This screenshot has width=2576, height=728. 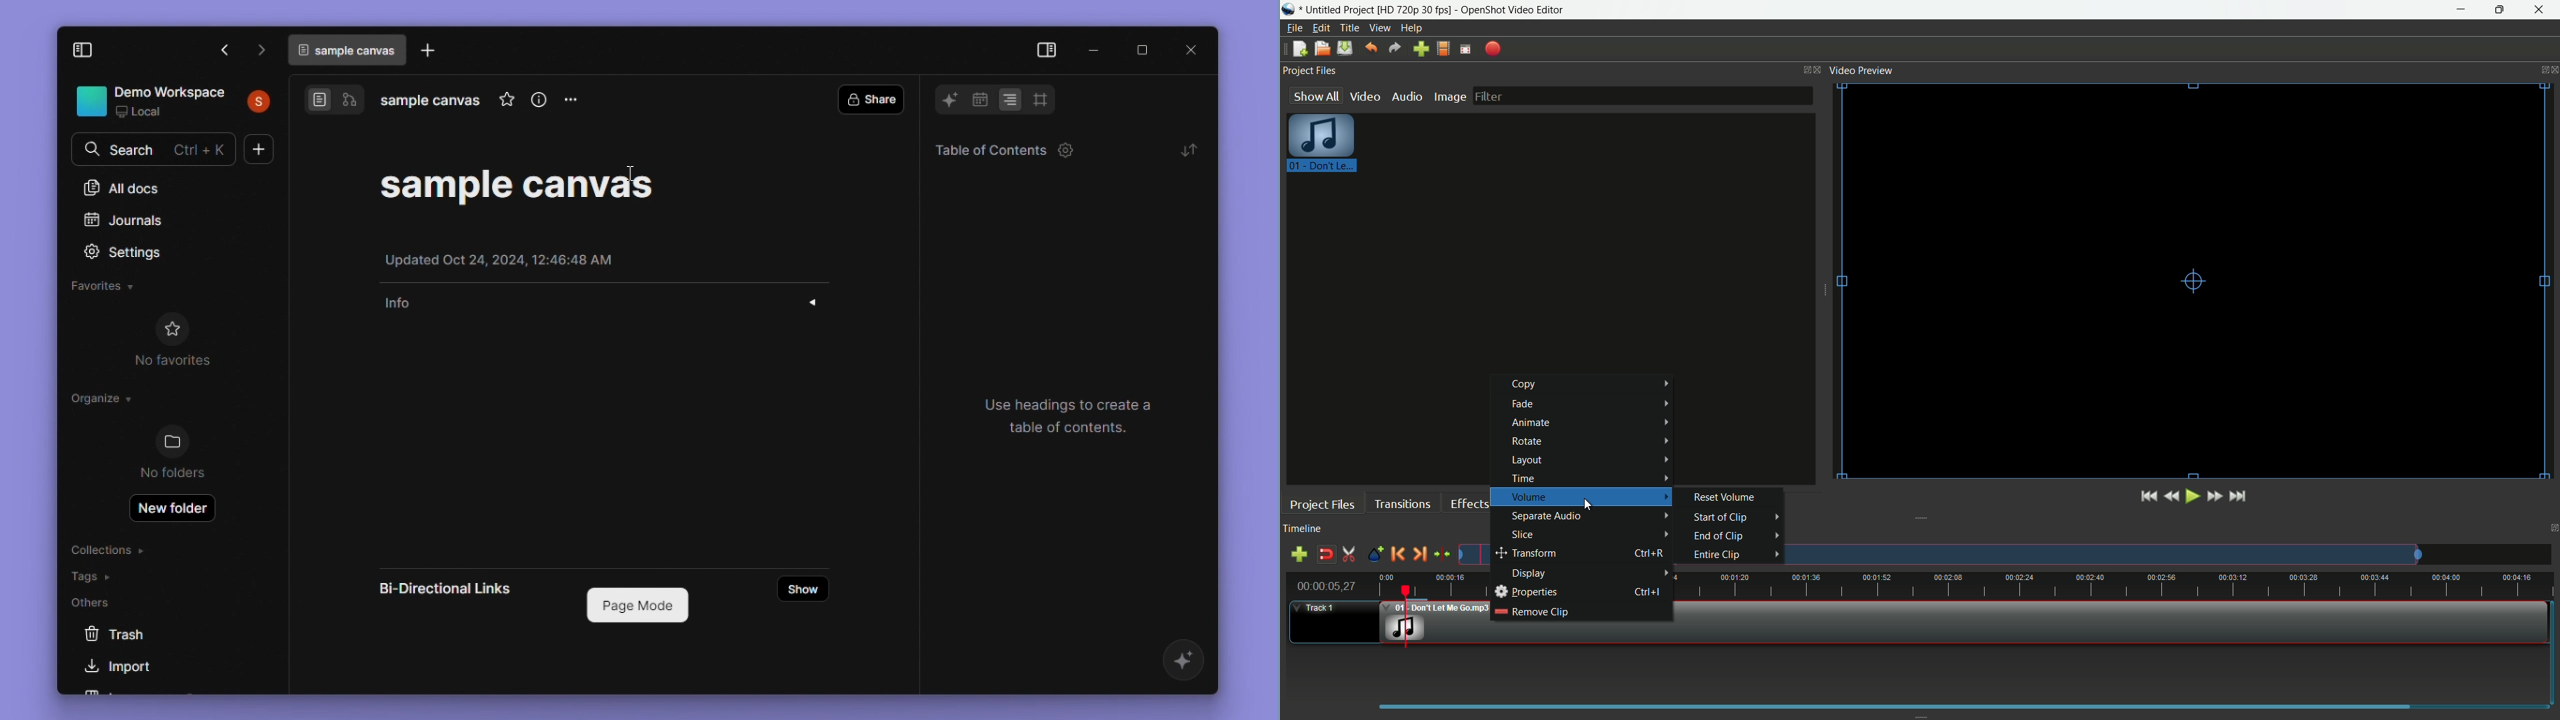 What do you see at coordinates (1559, 554) in the screenshot?
I see `transform` at bounding box center [1559, 554].